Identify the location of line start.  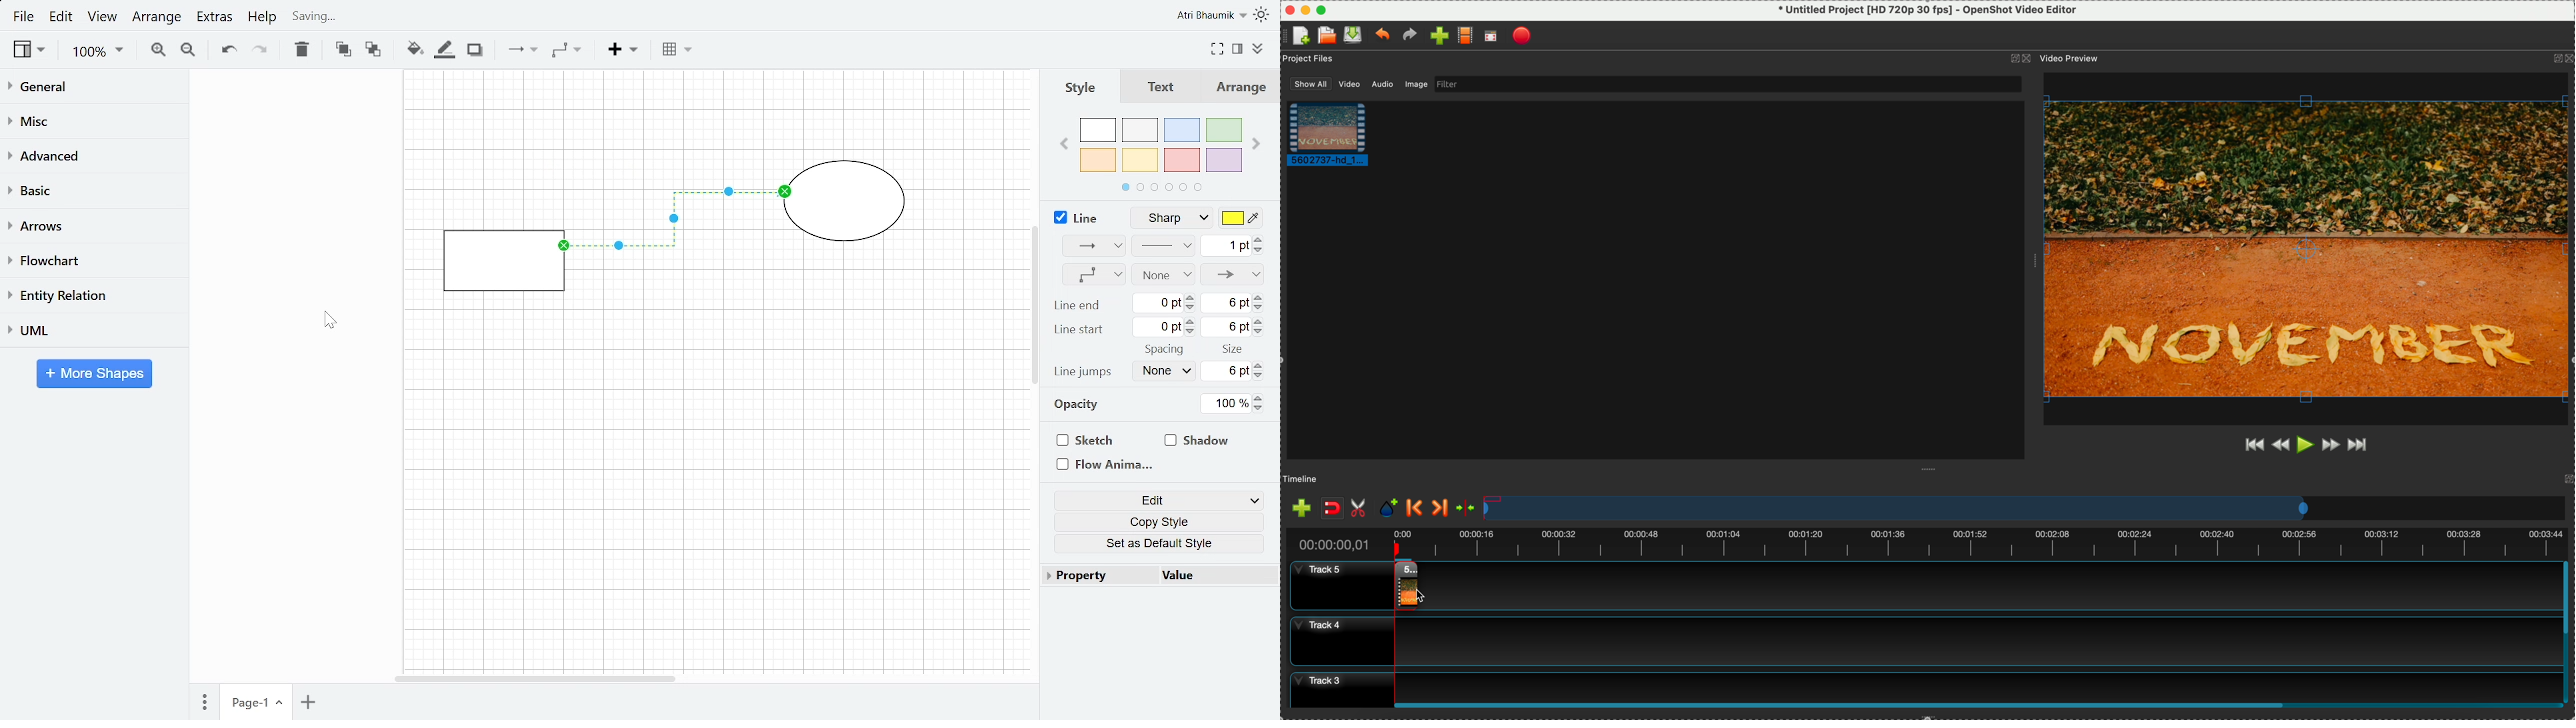
(1081, 330).